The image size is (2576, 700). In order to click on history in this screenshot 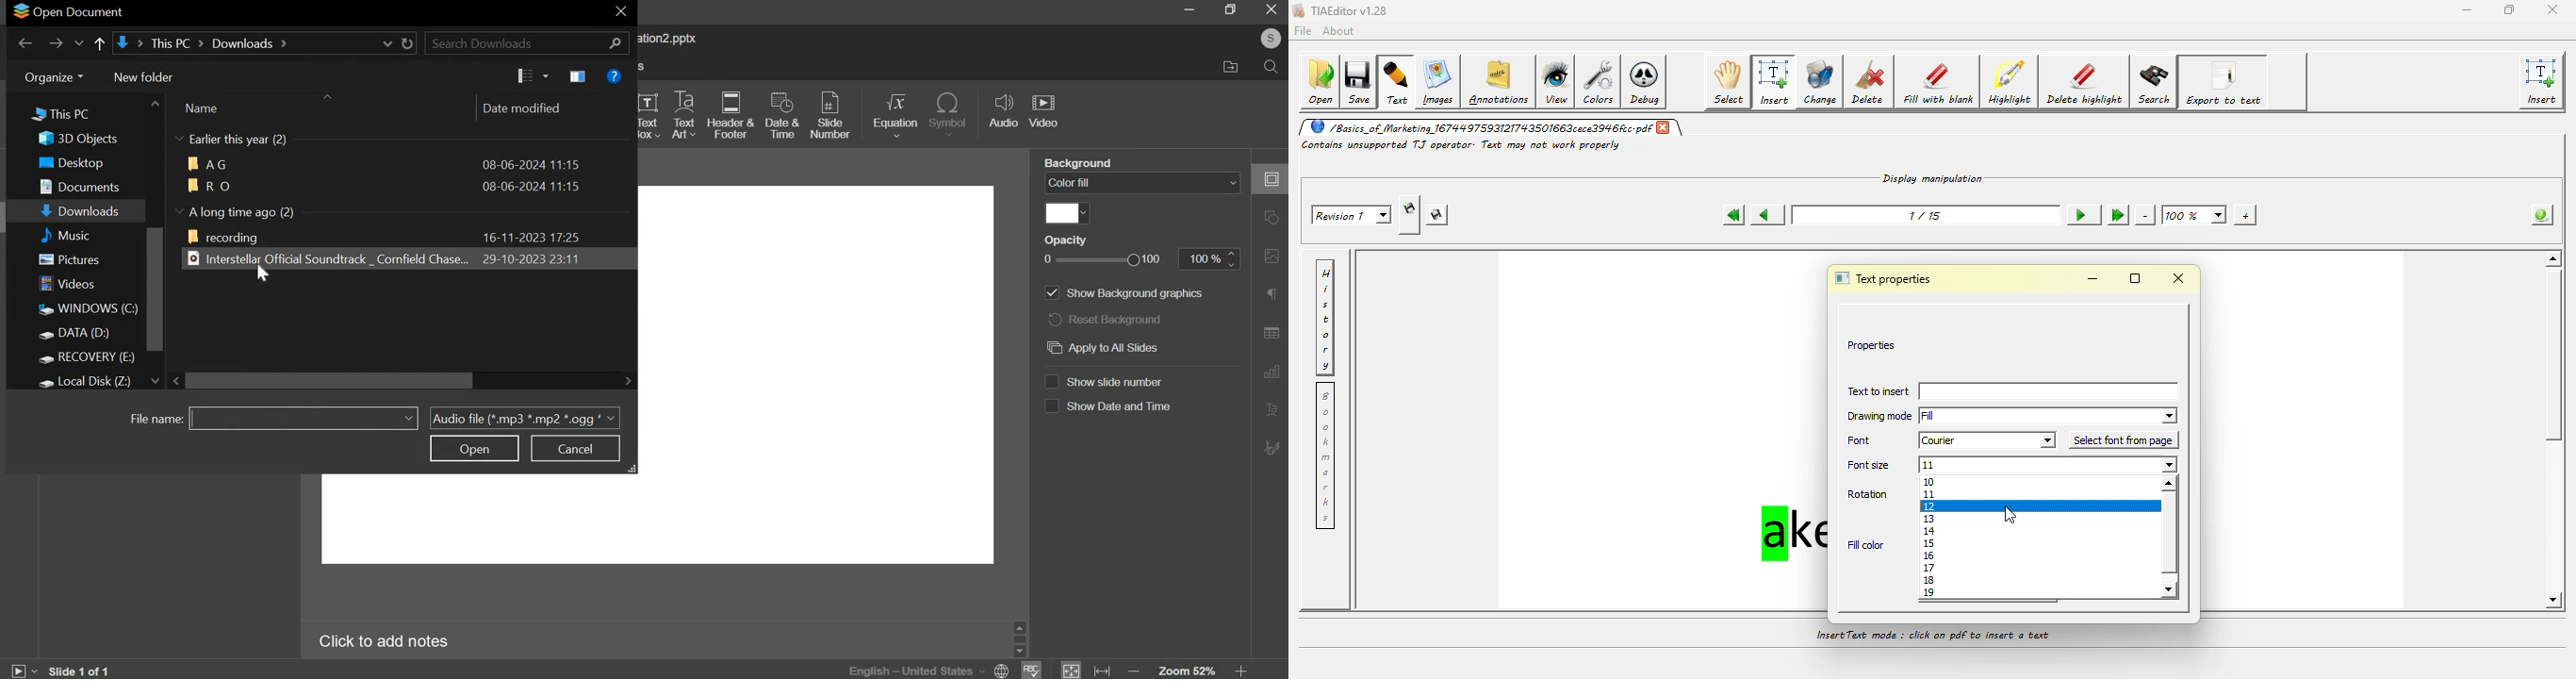, I will do `click(1328, 316)`.